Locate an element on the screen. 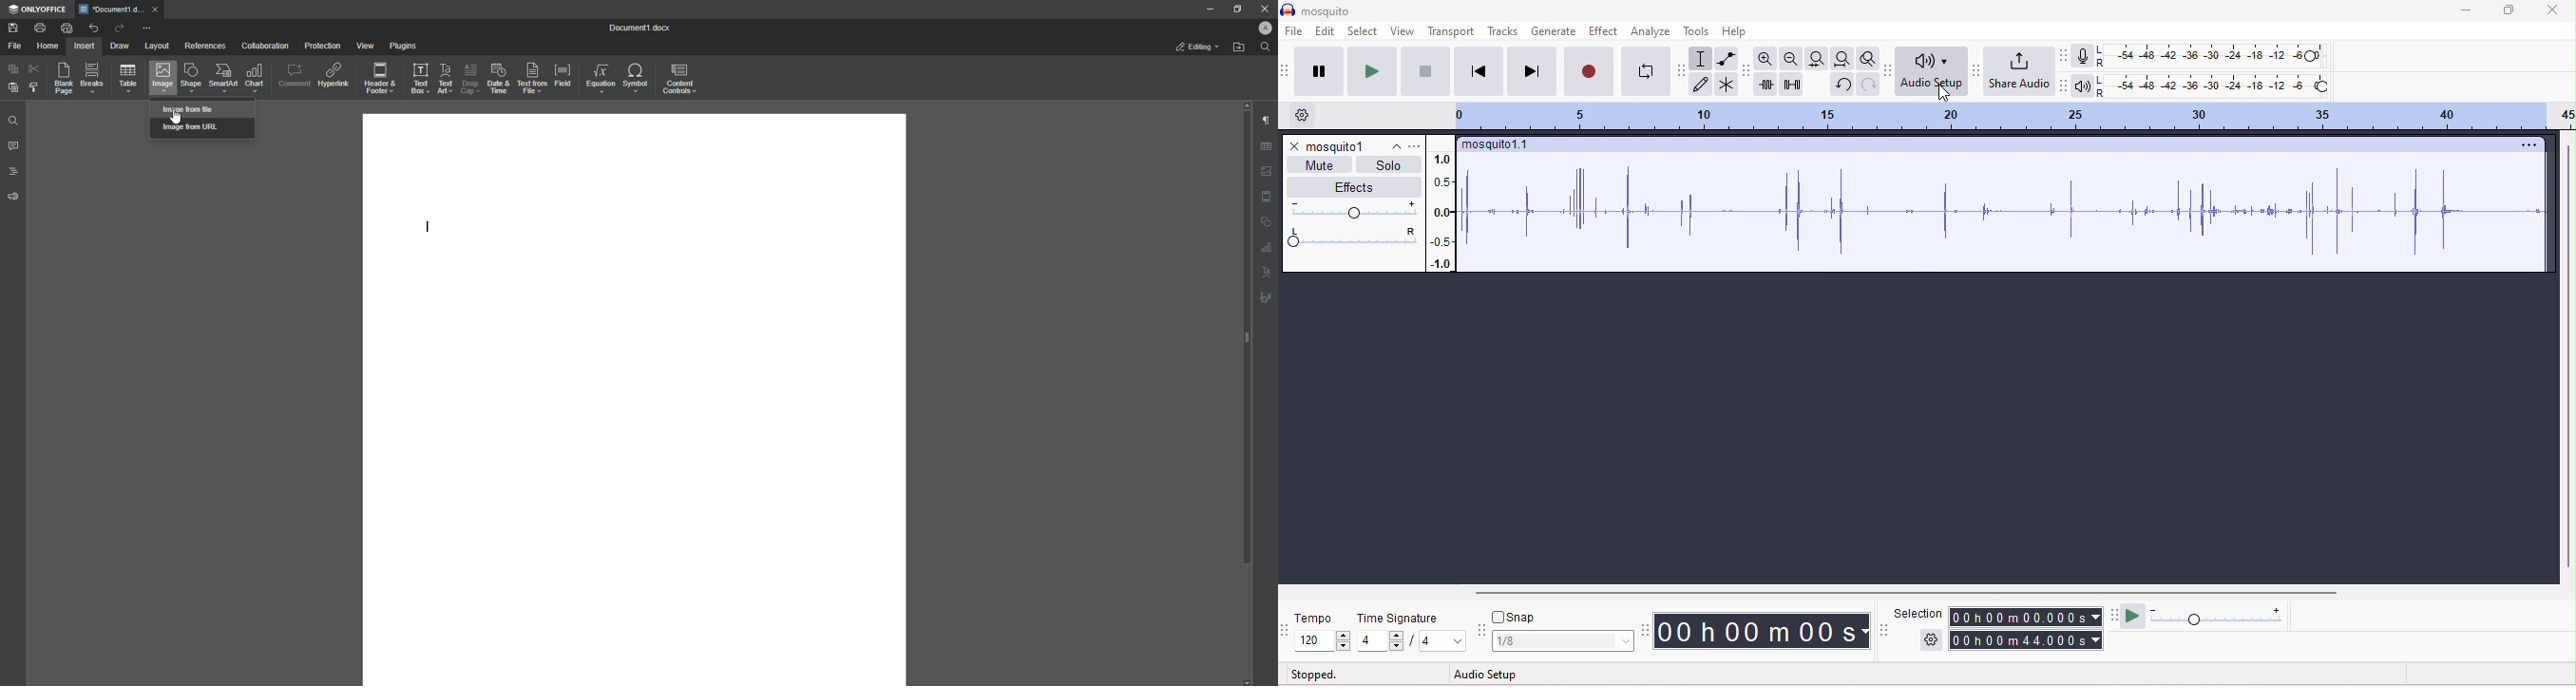  Symbol is located at coordinates (635, 78).